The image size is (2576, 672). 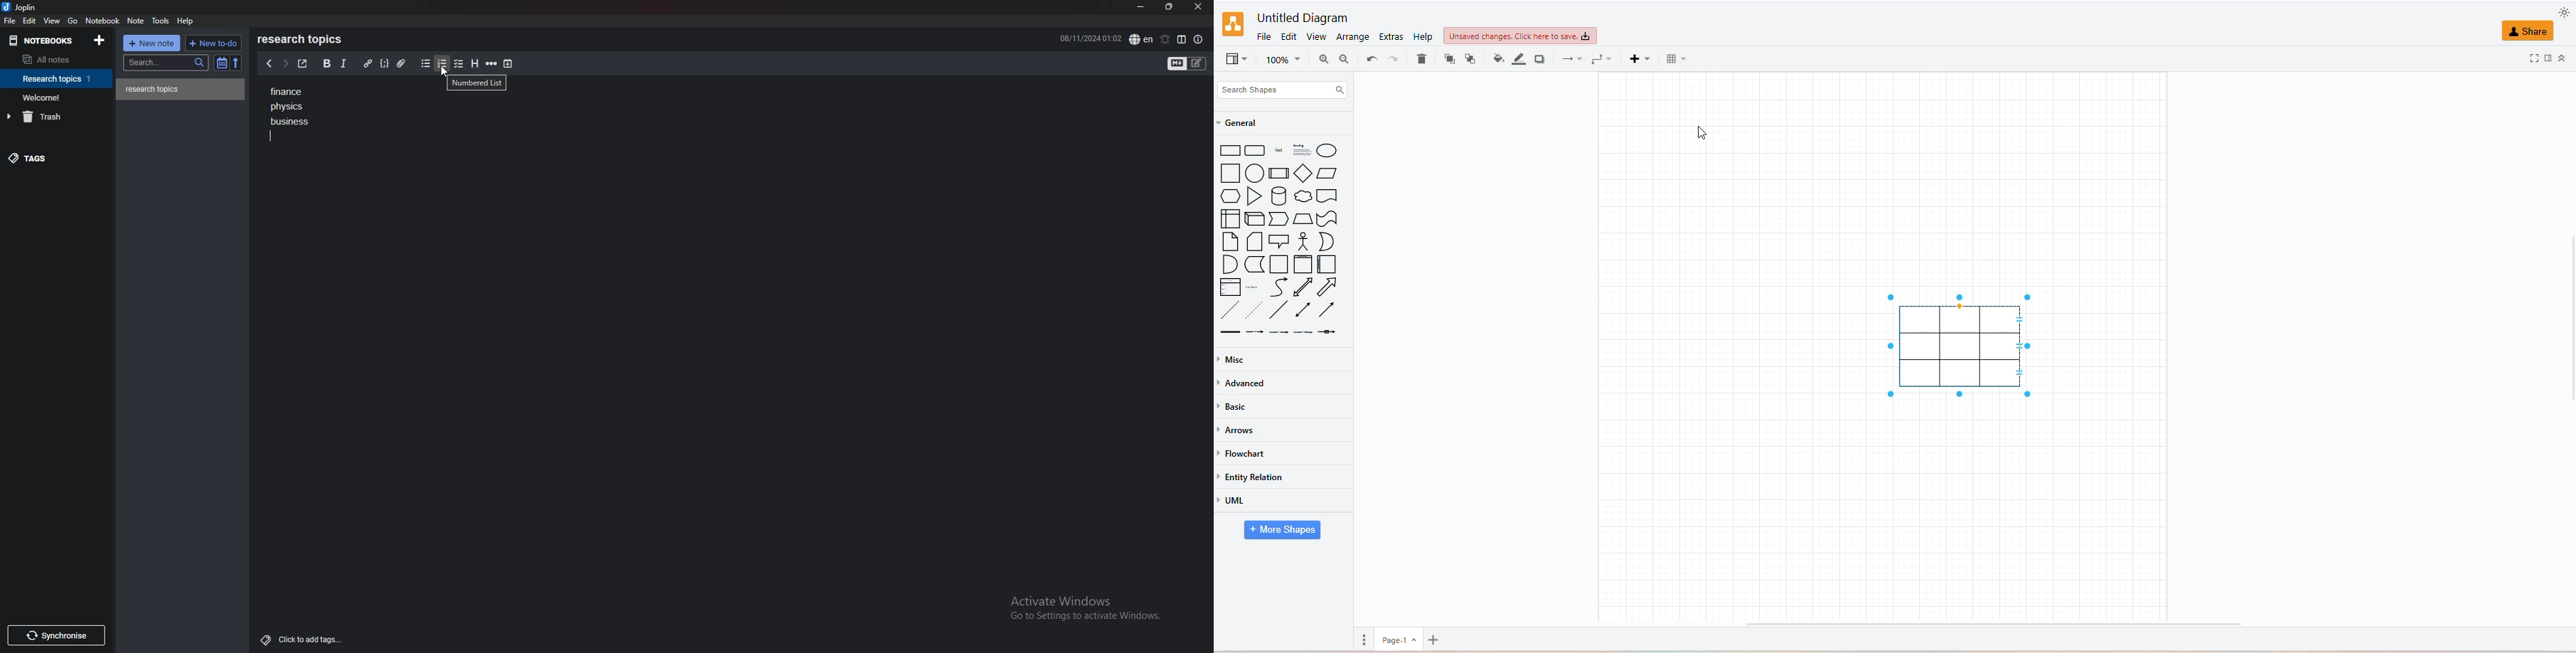 I want to click on notebook, so click(x=58, y=78).